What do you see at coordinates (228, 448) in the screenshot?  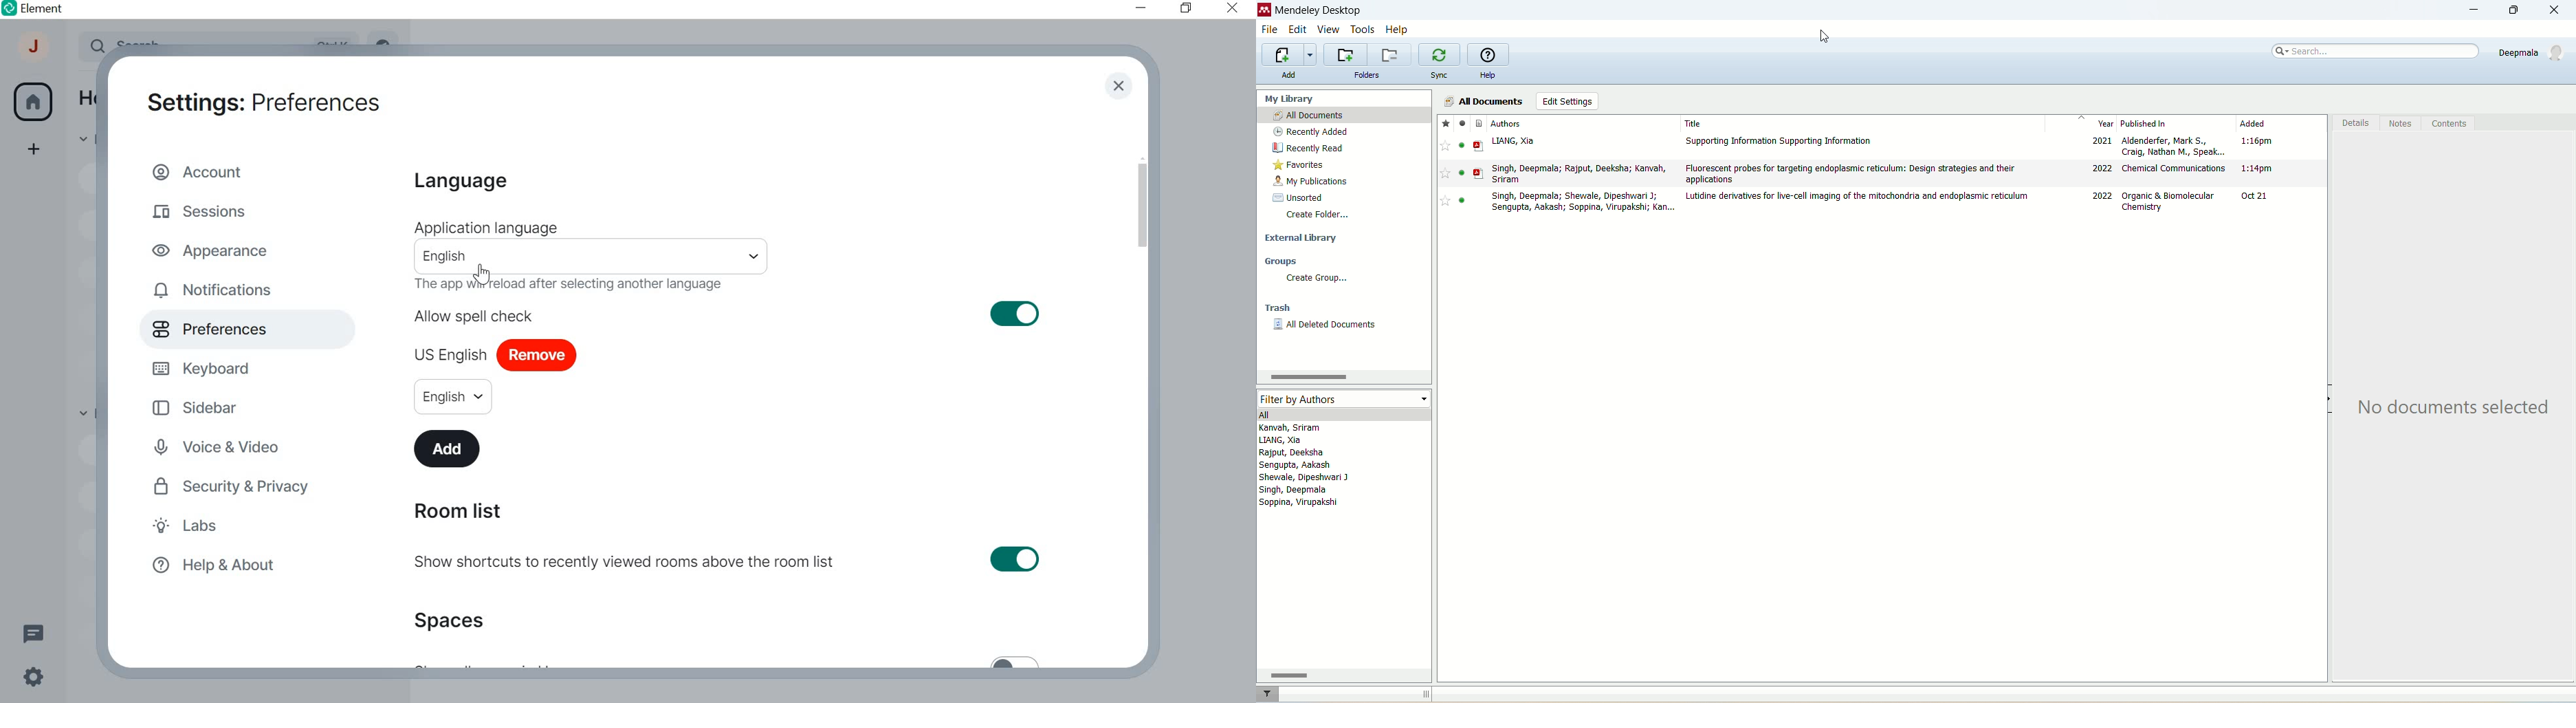 I see `VIDEO & VIDEO` at bounding box center [228, 448].